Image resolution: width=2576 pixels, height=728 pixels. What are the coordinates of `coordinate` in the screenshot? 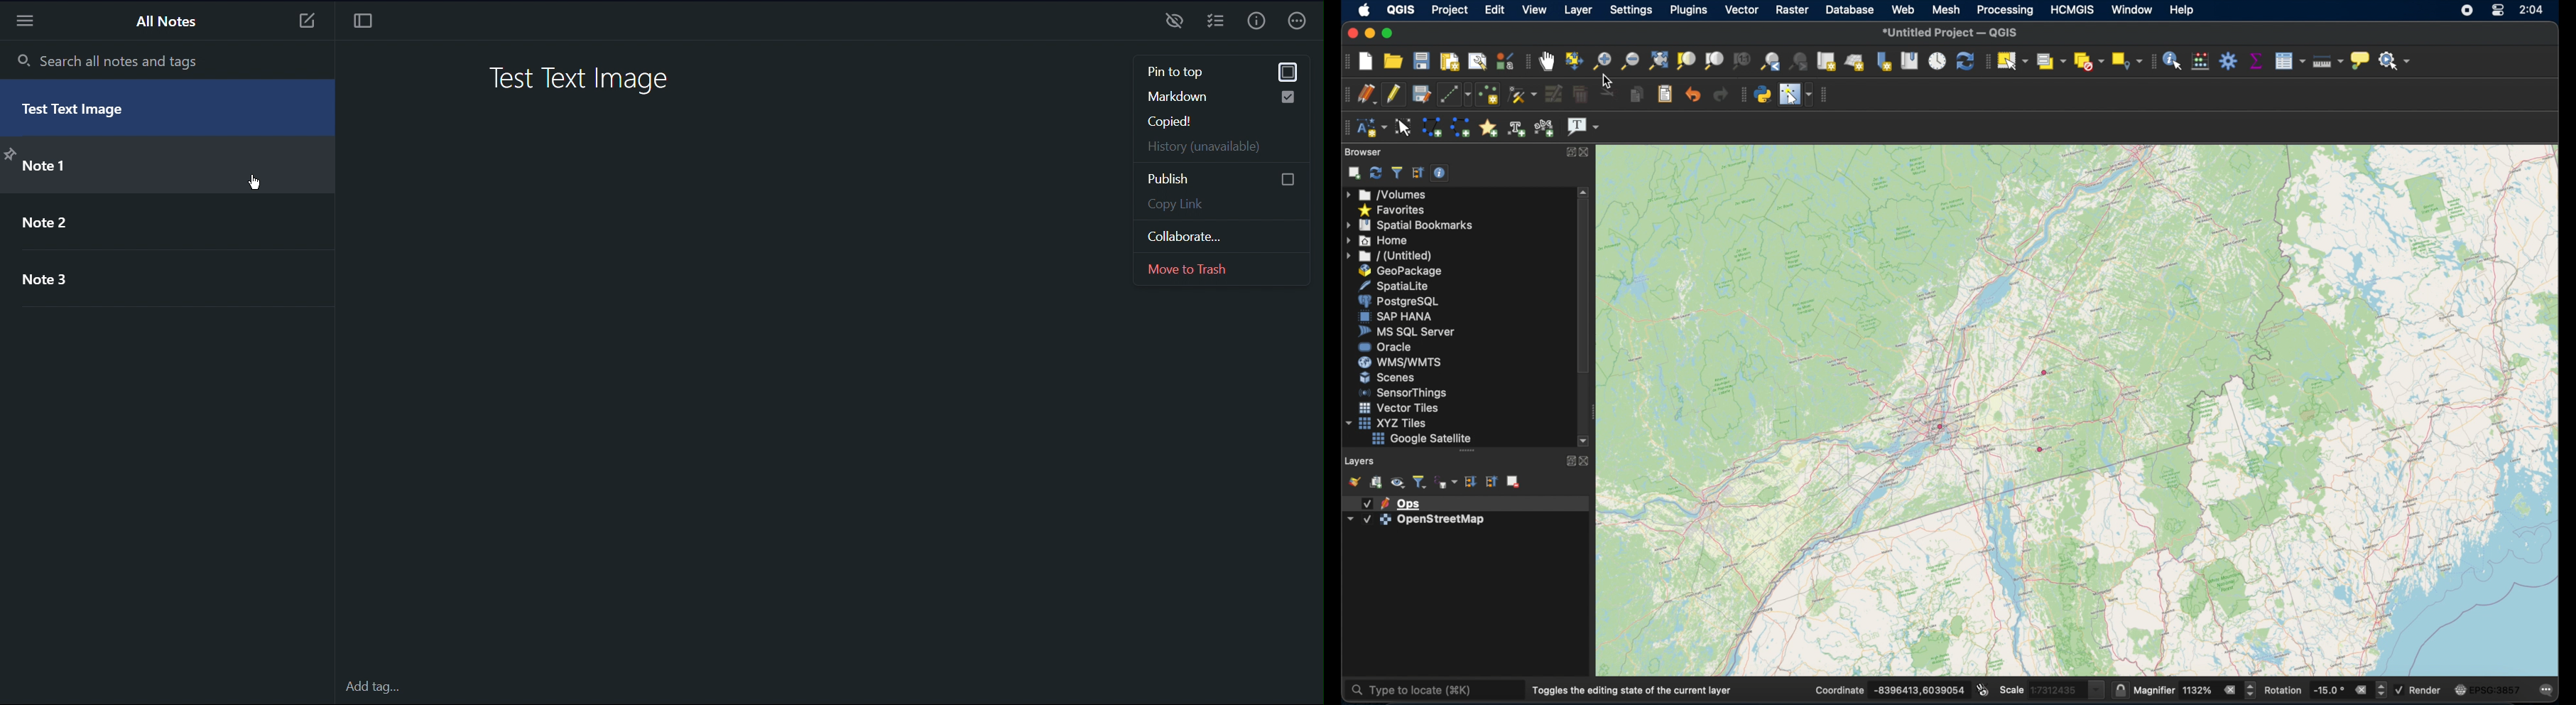 It's located at (1891, 690).